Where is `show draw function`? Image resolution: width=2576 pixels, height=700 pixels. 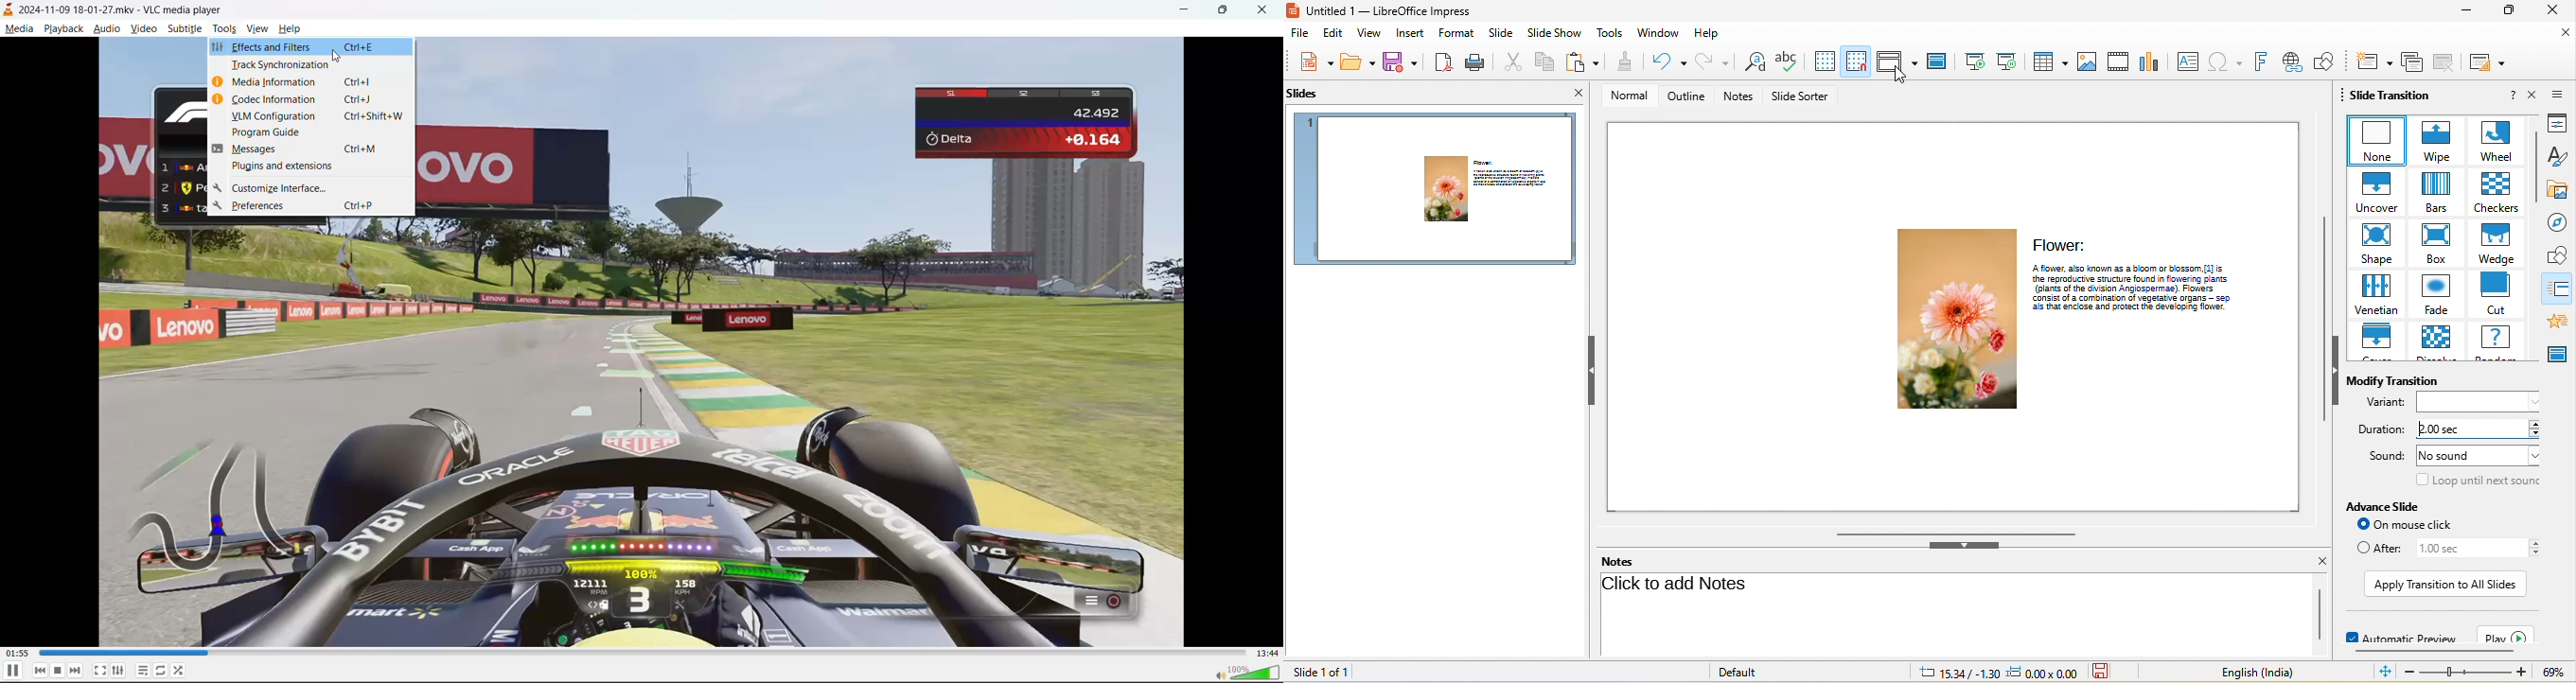
show draw function is located at coordinates (2327, 61).